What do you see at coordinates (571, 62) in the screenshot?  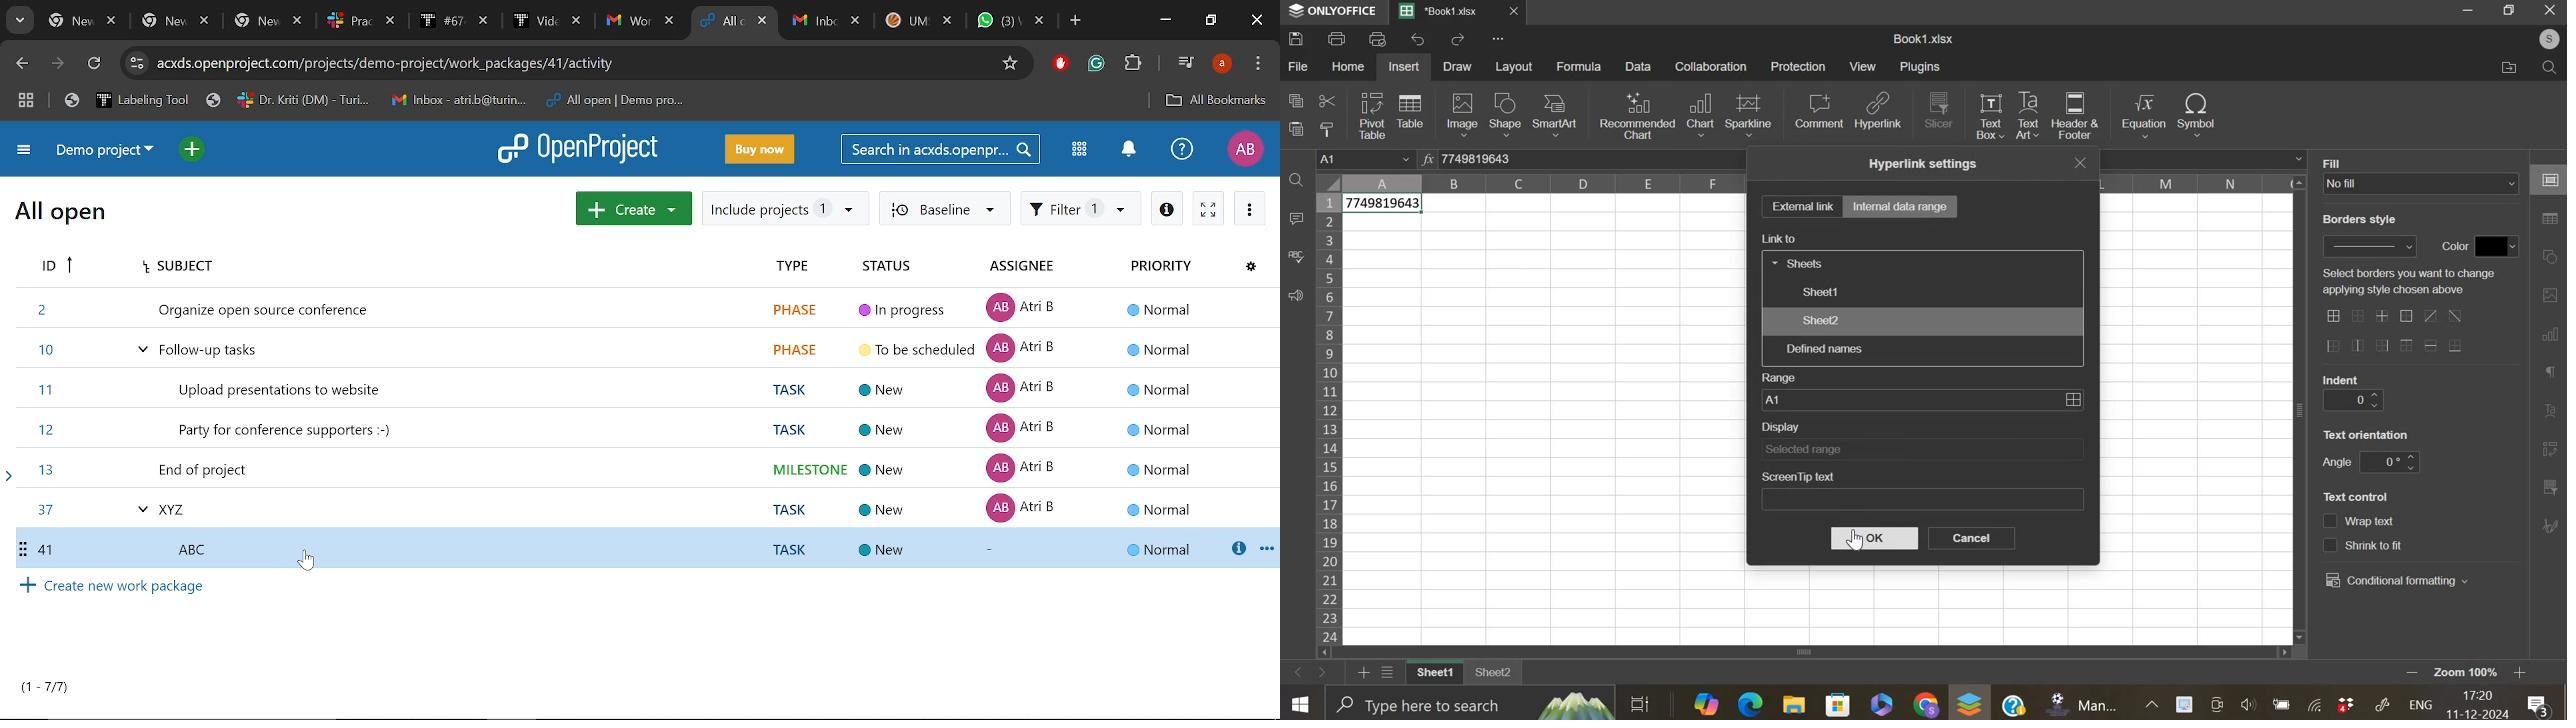 I see `CIte address` at bounding box center [571, 62].